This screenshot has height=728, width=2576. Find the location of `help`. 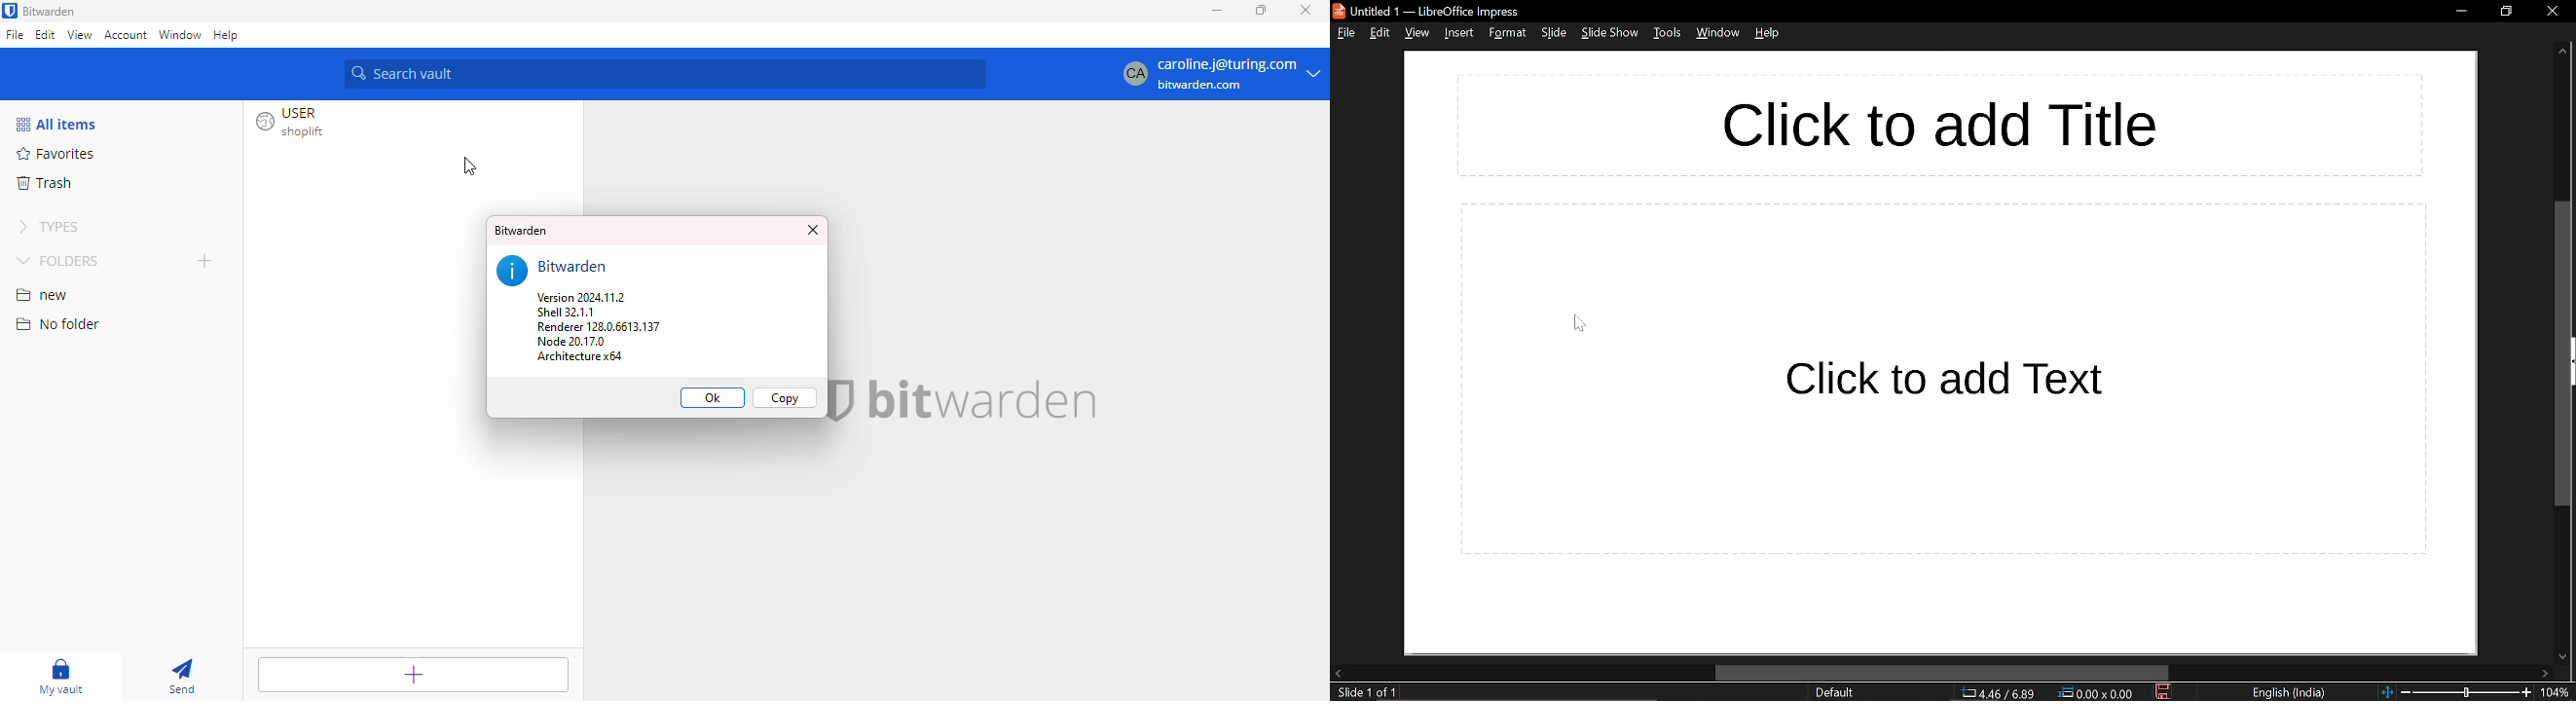

help is located at coordinates (1771, 32).